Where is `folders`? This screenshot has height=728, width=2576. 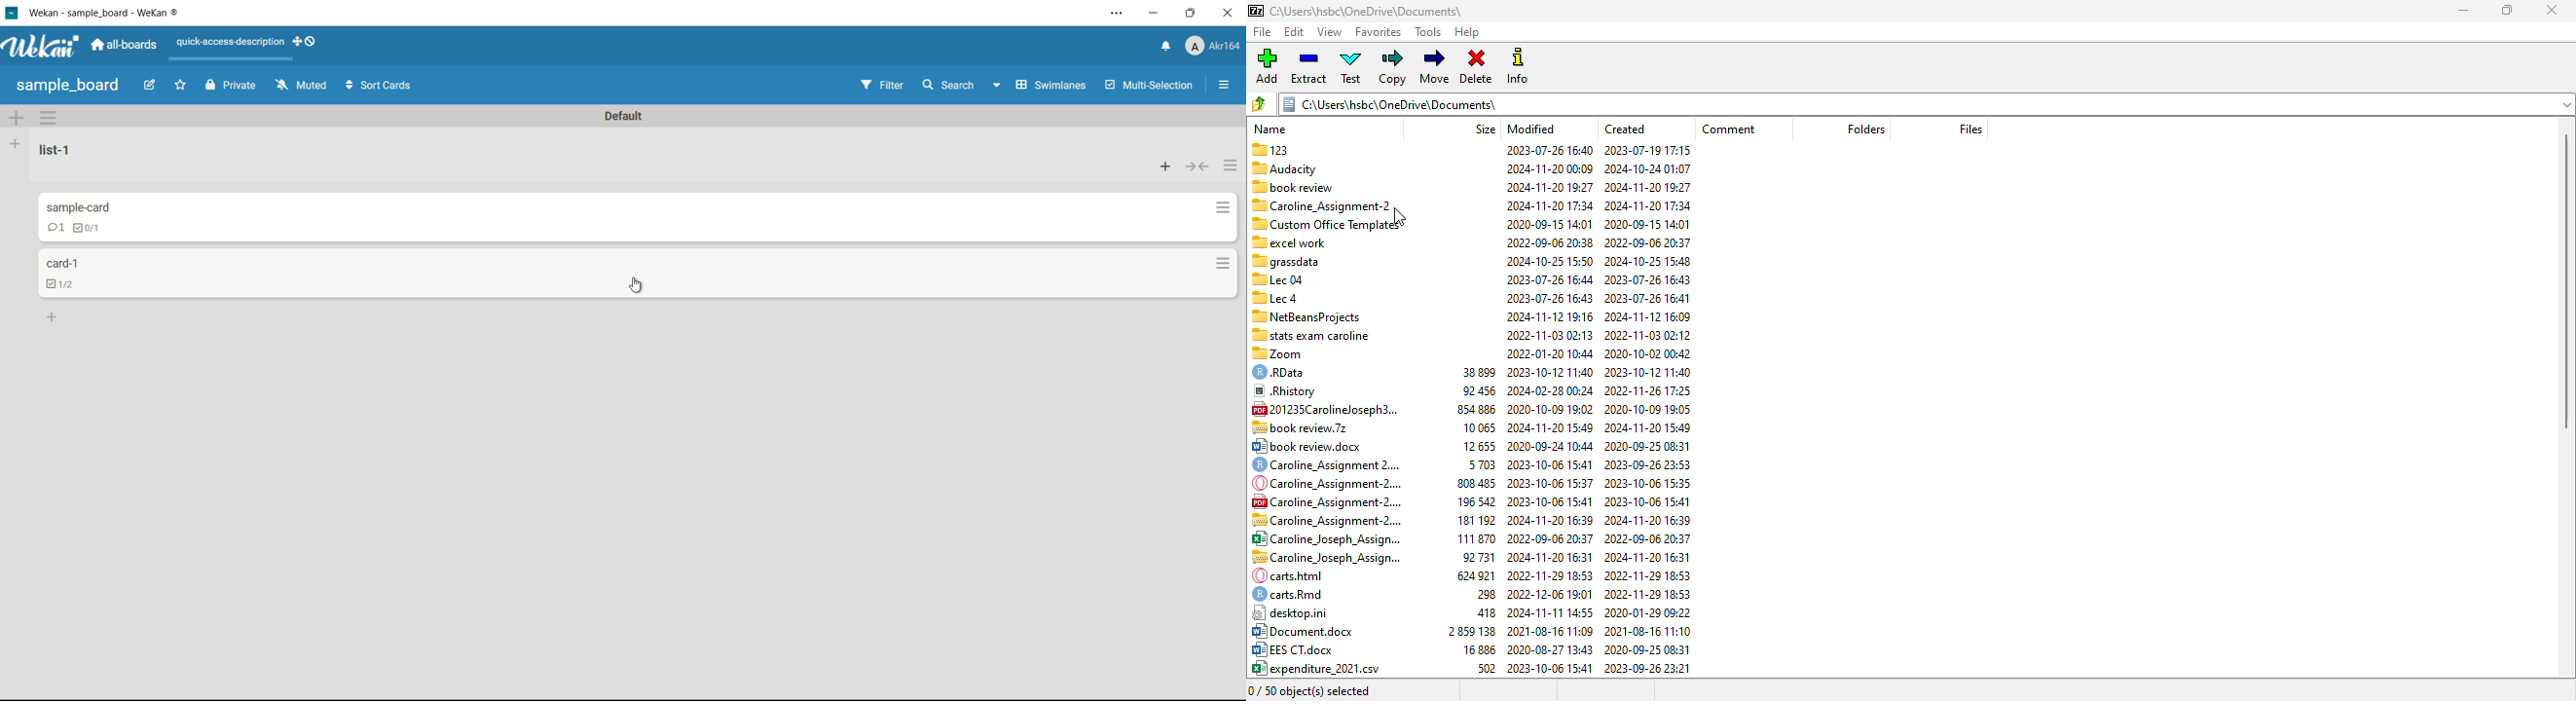
folders is located at coordinates (1863, 129).